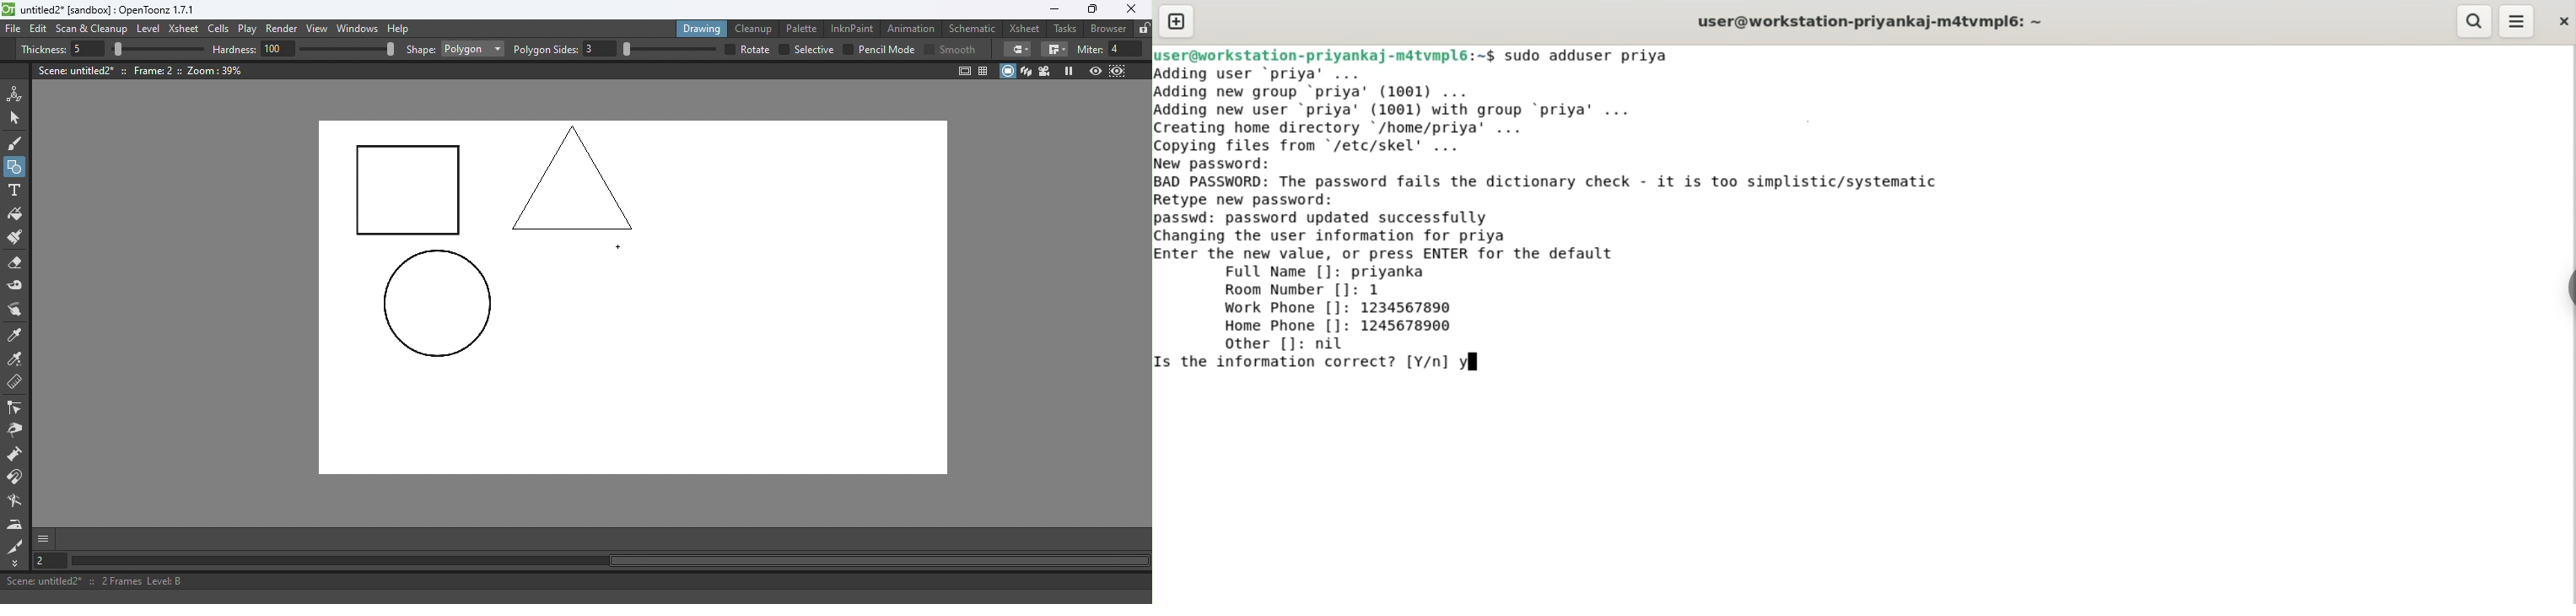 The image size is (2576, 616). I want to click on Help, so click(401, 28).